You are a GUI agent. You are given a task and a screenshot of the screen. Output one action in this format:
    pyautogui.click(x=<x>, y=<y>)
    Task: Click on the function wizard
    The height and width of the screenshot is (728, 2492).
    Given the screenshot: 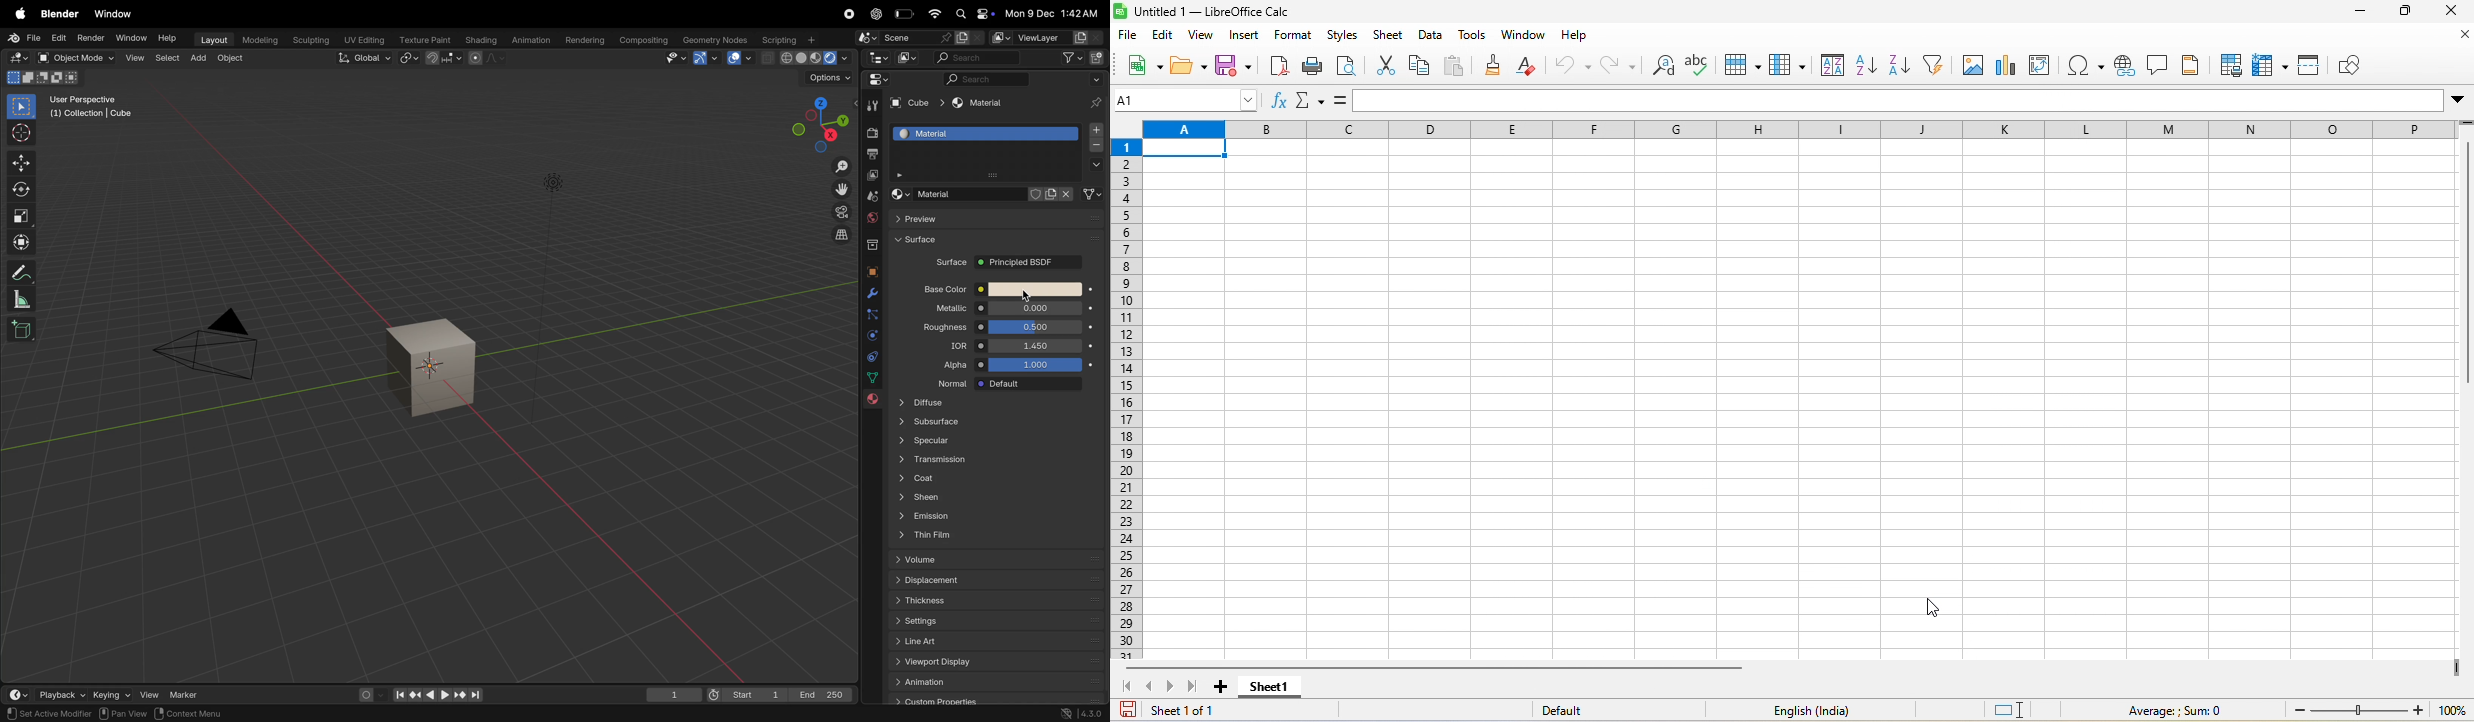 What is the action you would take?
    pyautogui.click(x=1280, y=103)
    